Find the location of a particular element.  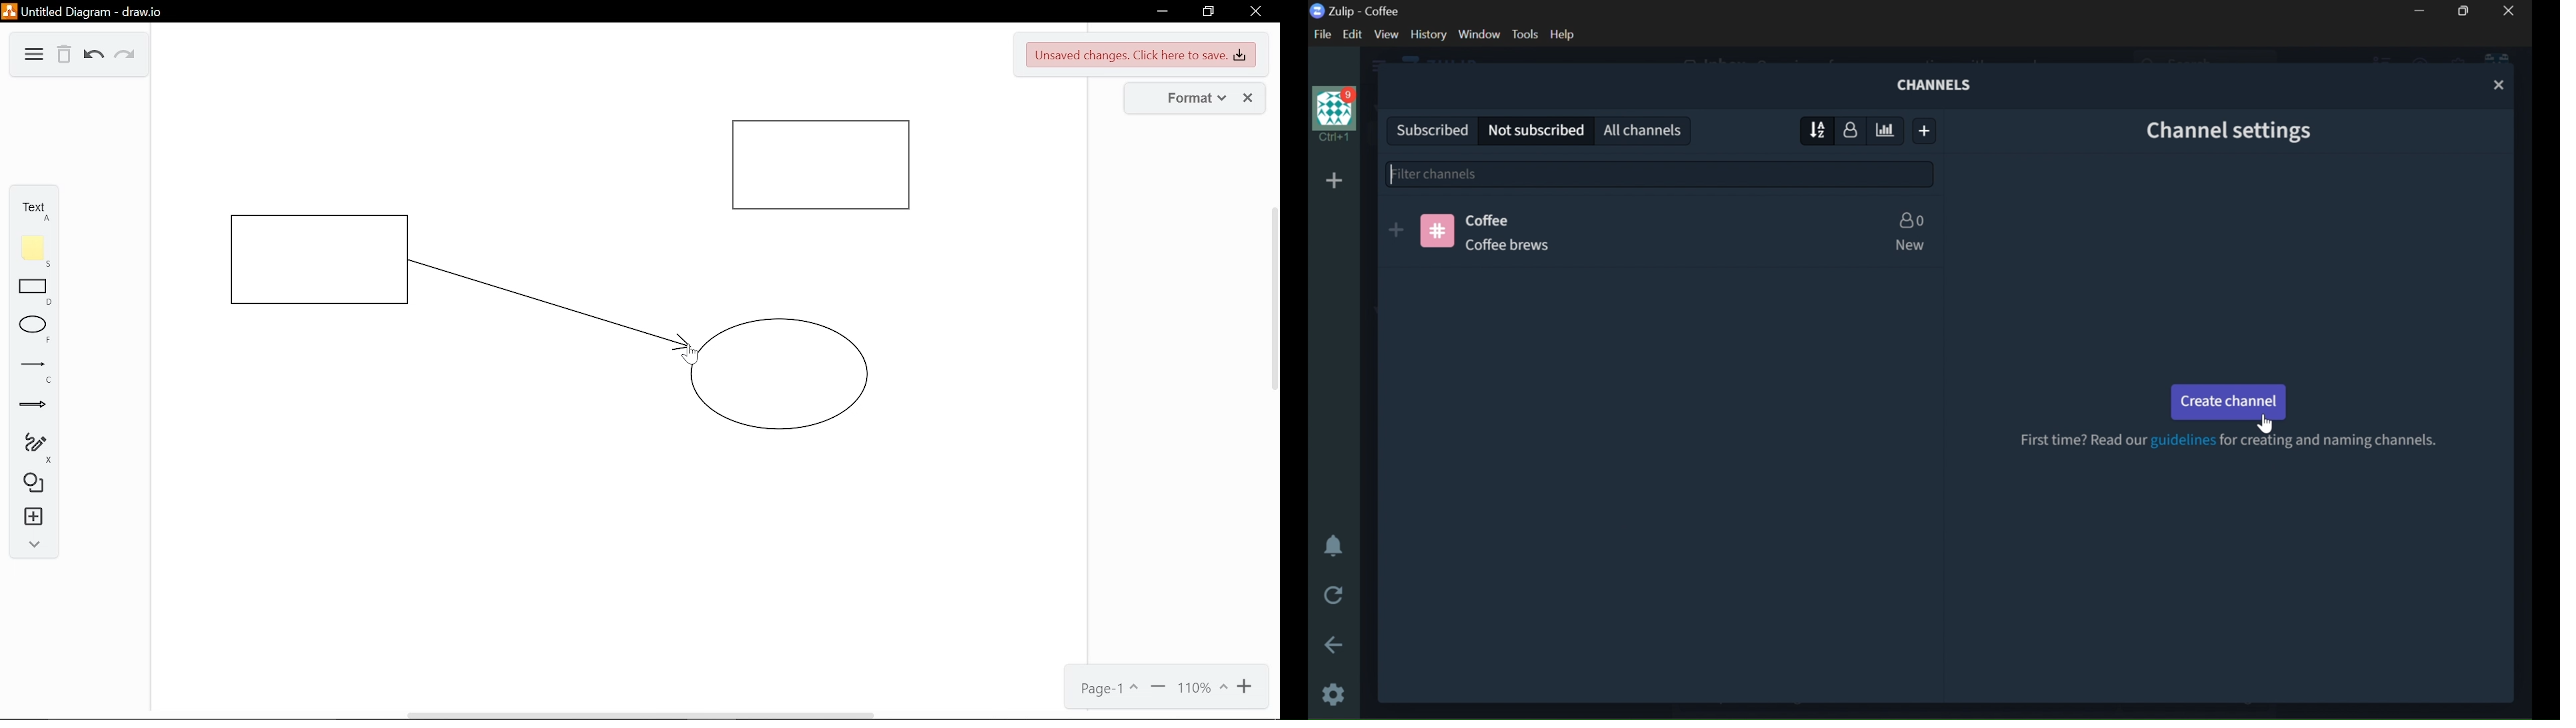

SUBSCRIBED is located at coordinates (1428, 128).